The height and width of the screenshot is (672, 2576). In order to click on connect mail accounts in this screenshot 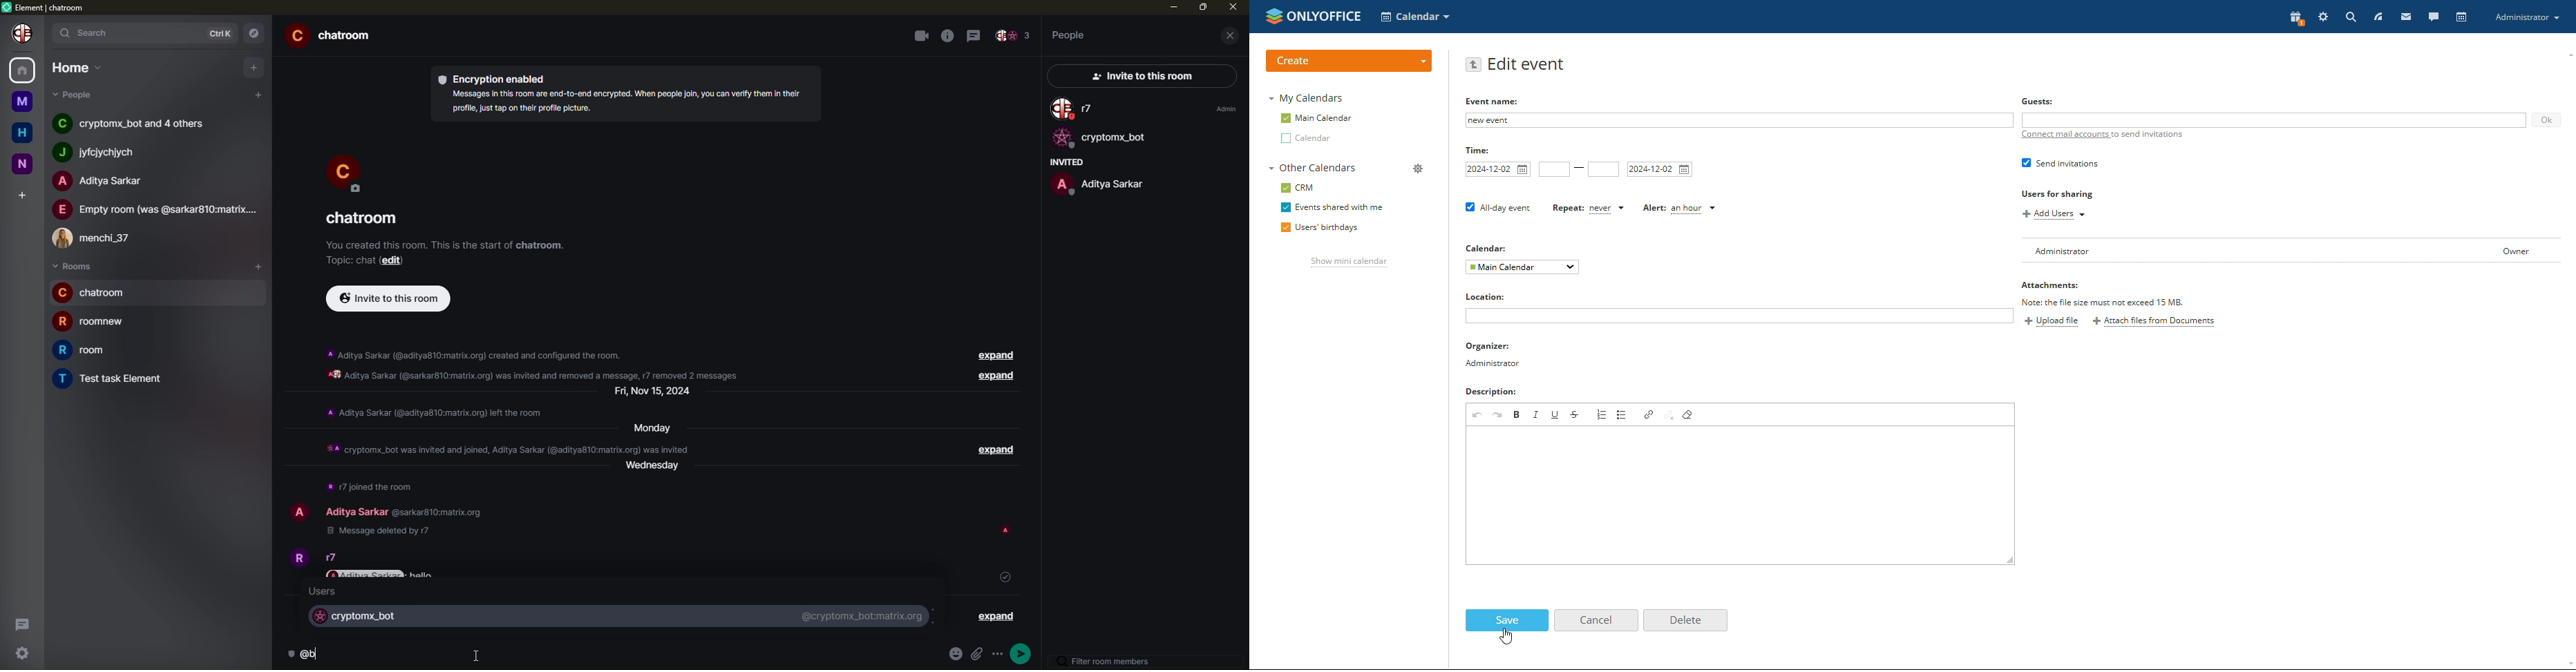, I will do `click(2103, 135)`.